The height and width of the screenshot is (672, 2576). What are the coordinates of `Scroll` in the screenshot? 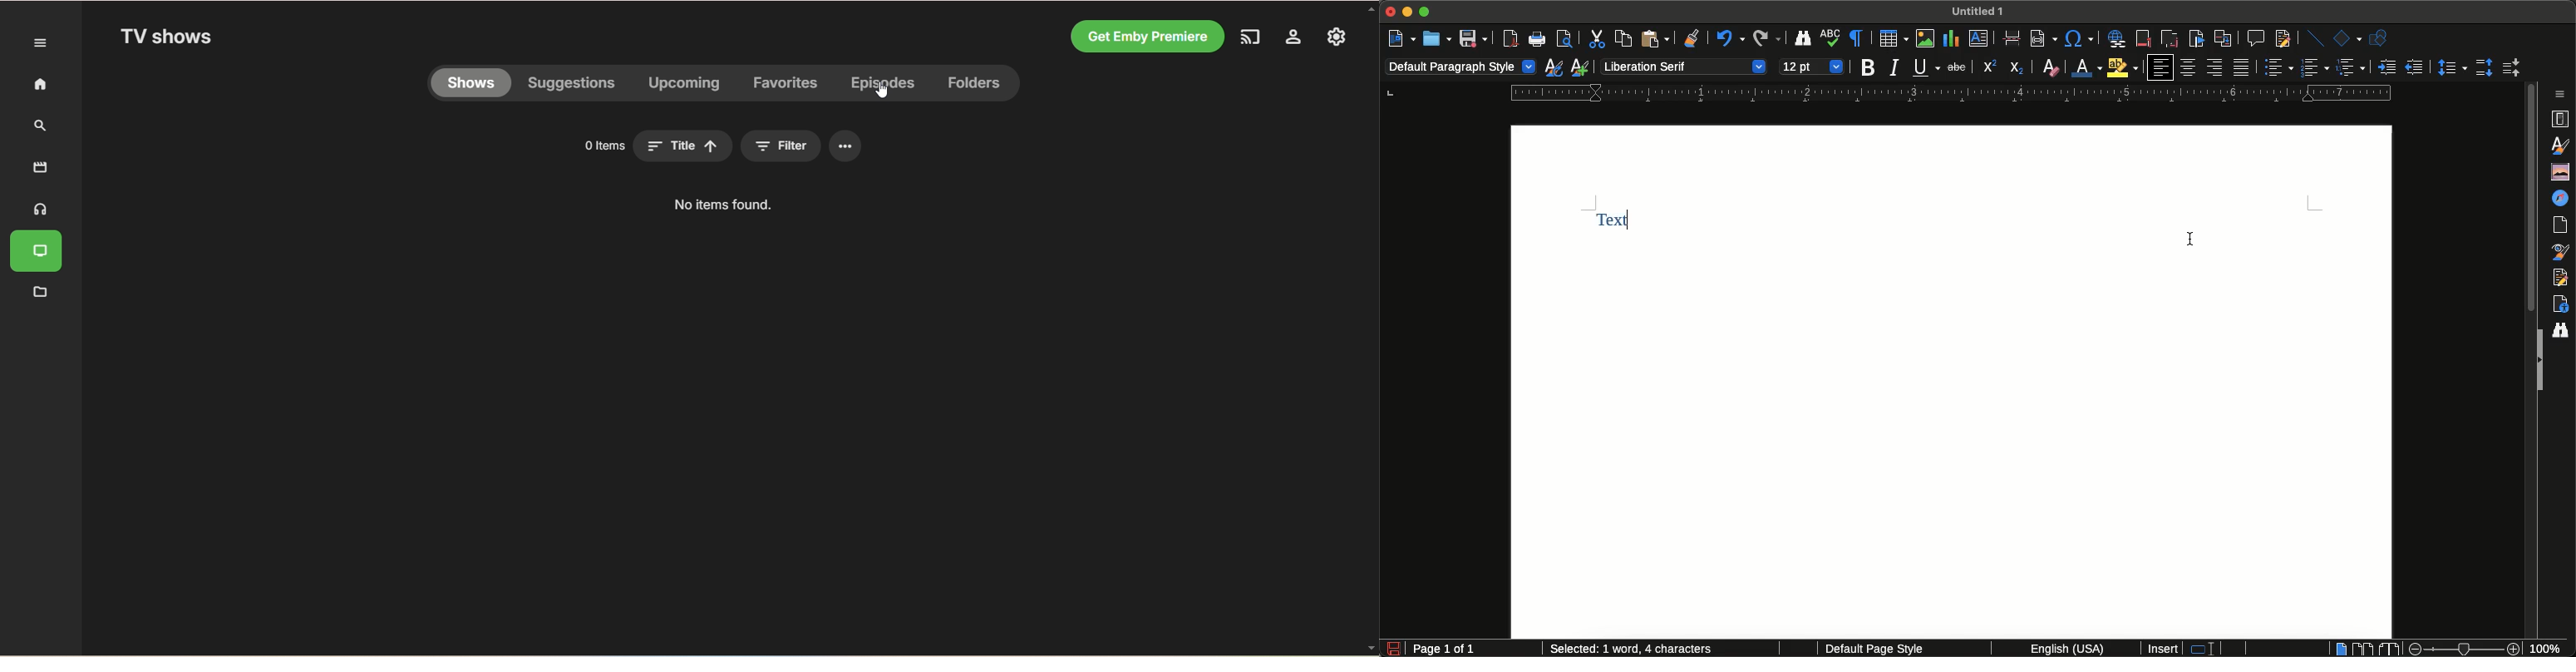 It's located at (2529, 202).